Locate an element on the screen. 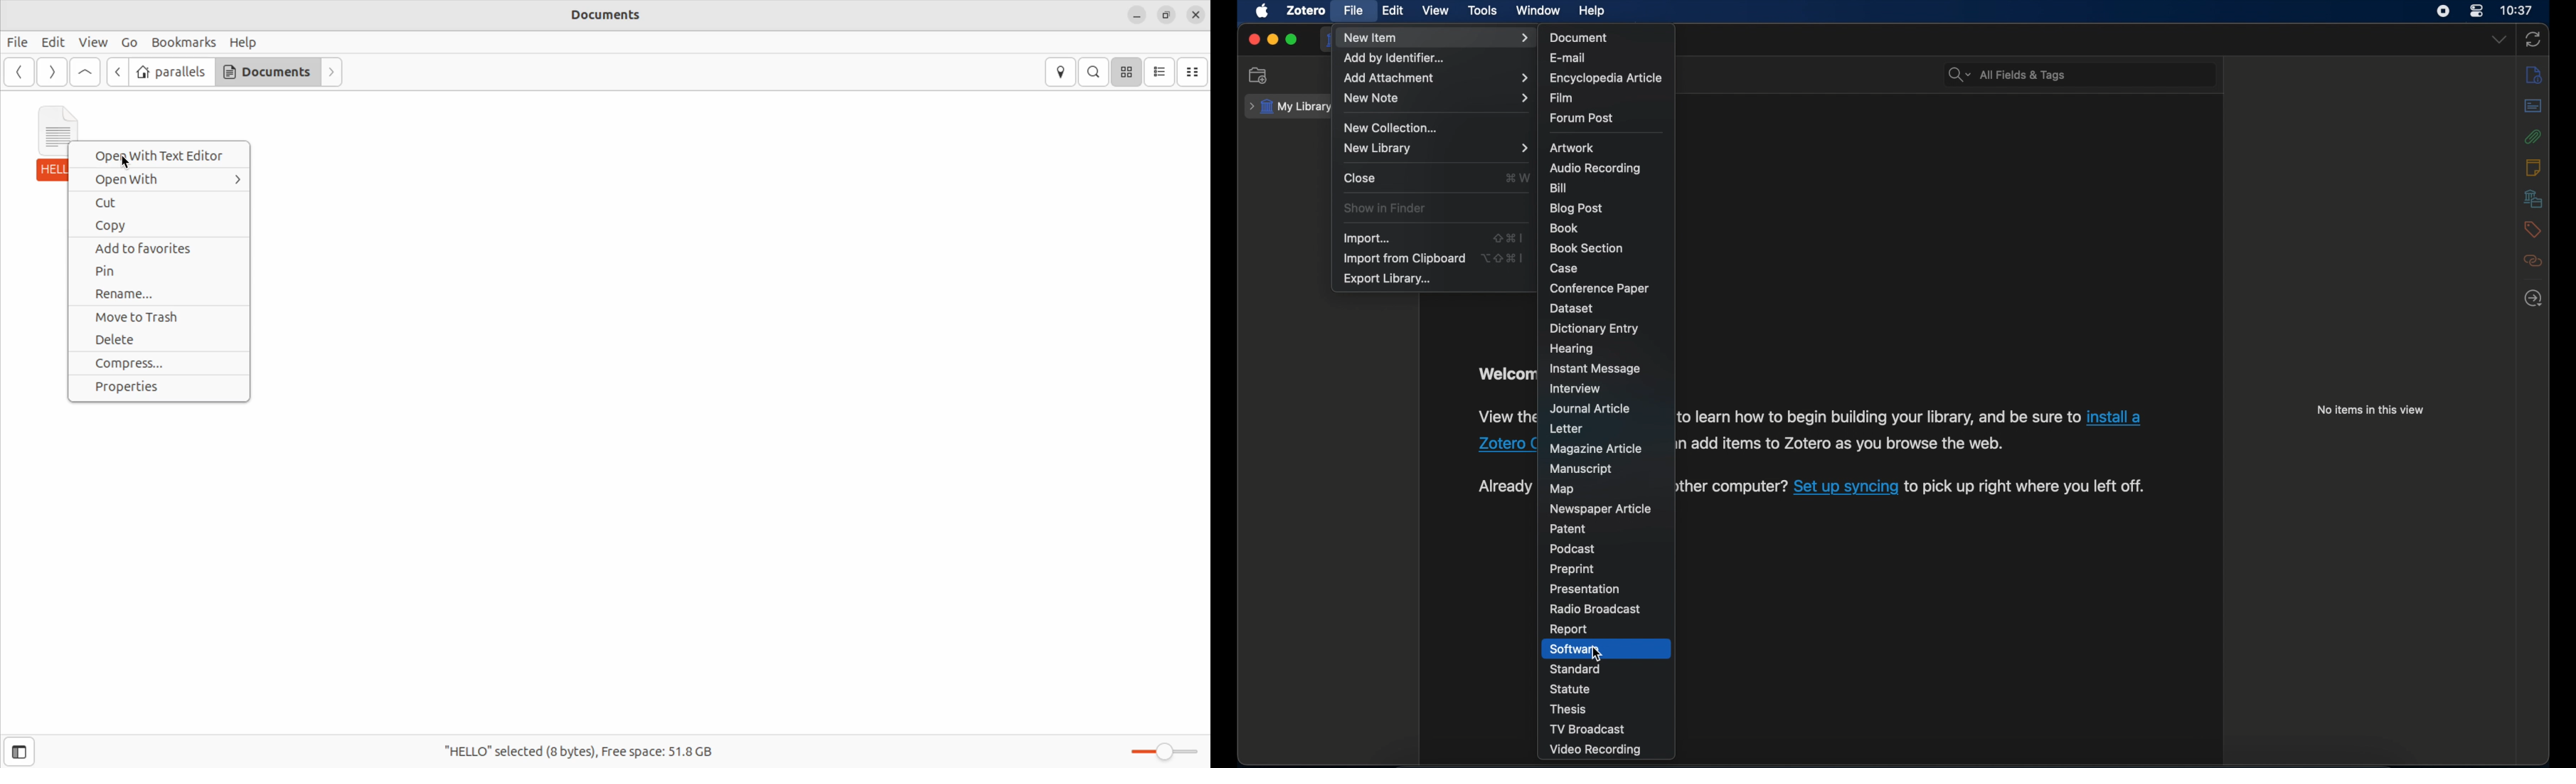 Image resolution: width=2576 pixels, height=784 pixels. icon view is located at coordinates (1129, 72).